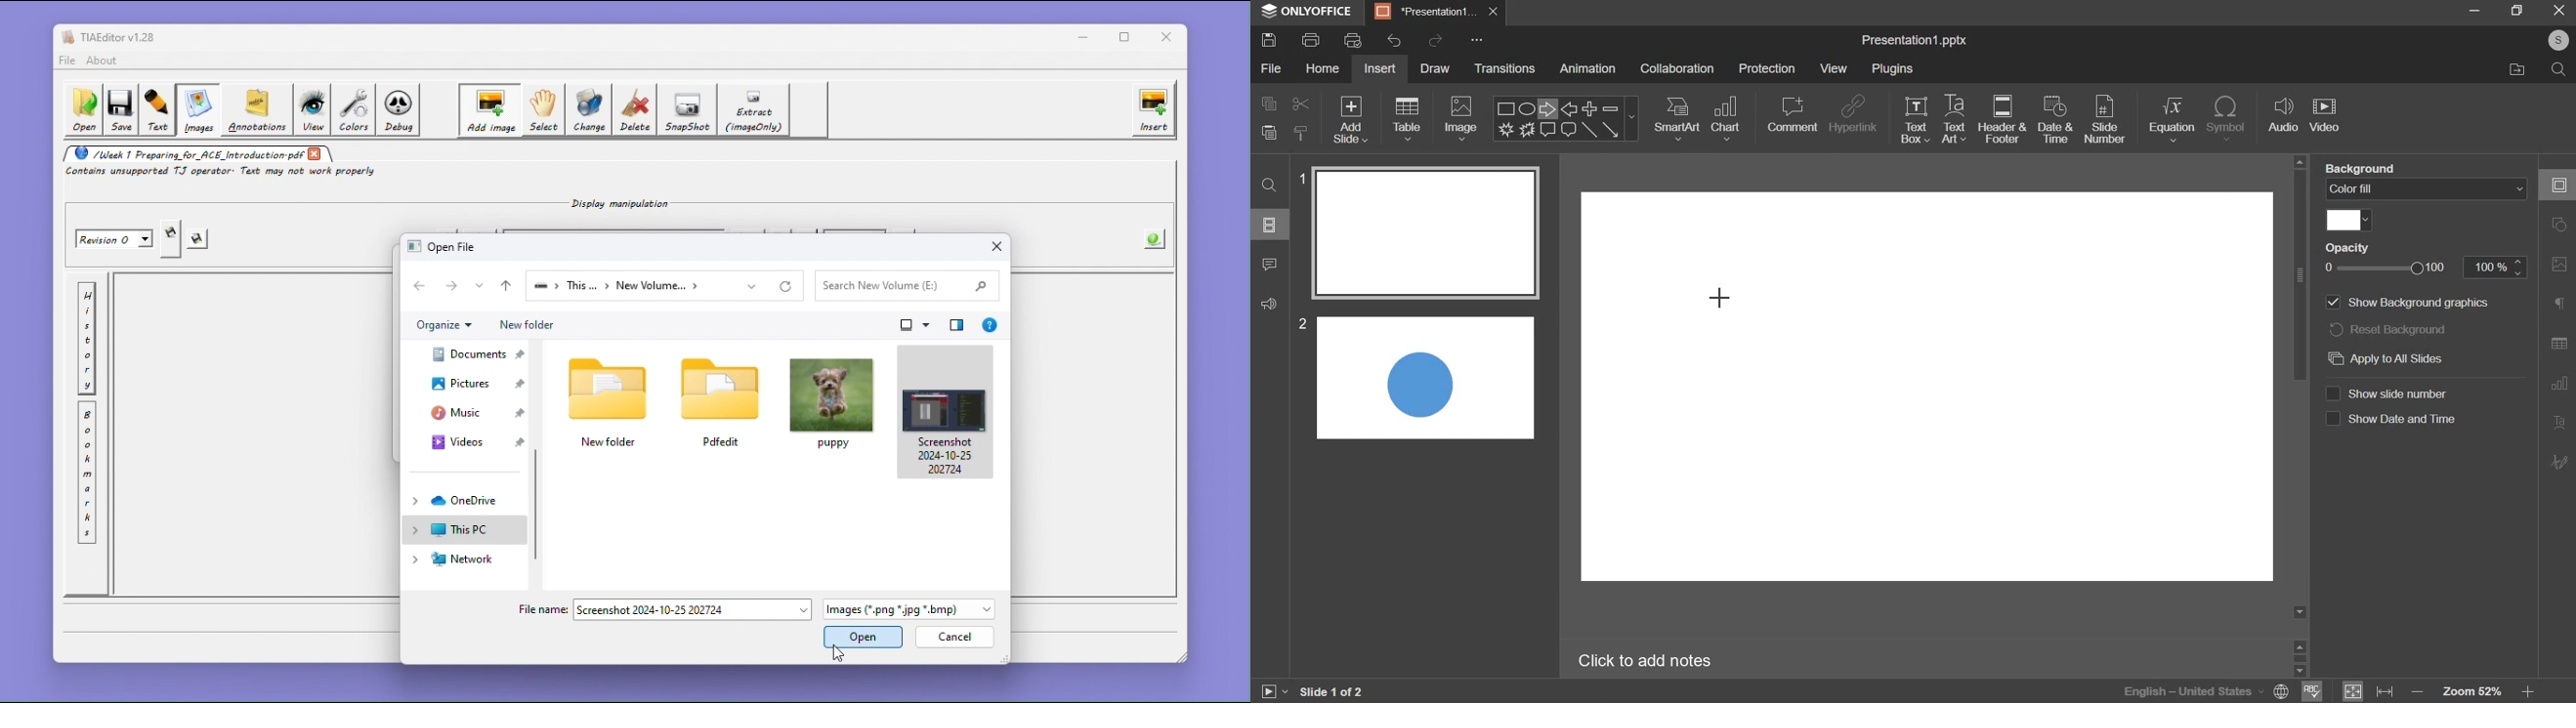 This screenshot has height=728, width=2576. What do you see at coordinates (1569, 130) in the screenshot?
I see `Rounded Rectangular callout` at bounding box center [1569, 130].